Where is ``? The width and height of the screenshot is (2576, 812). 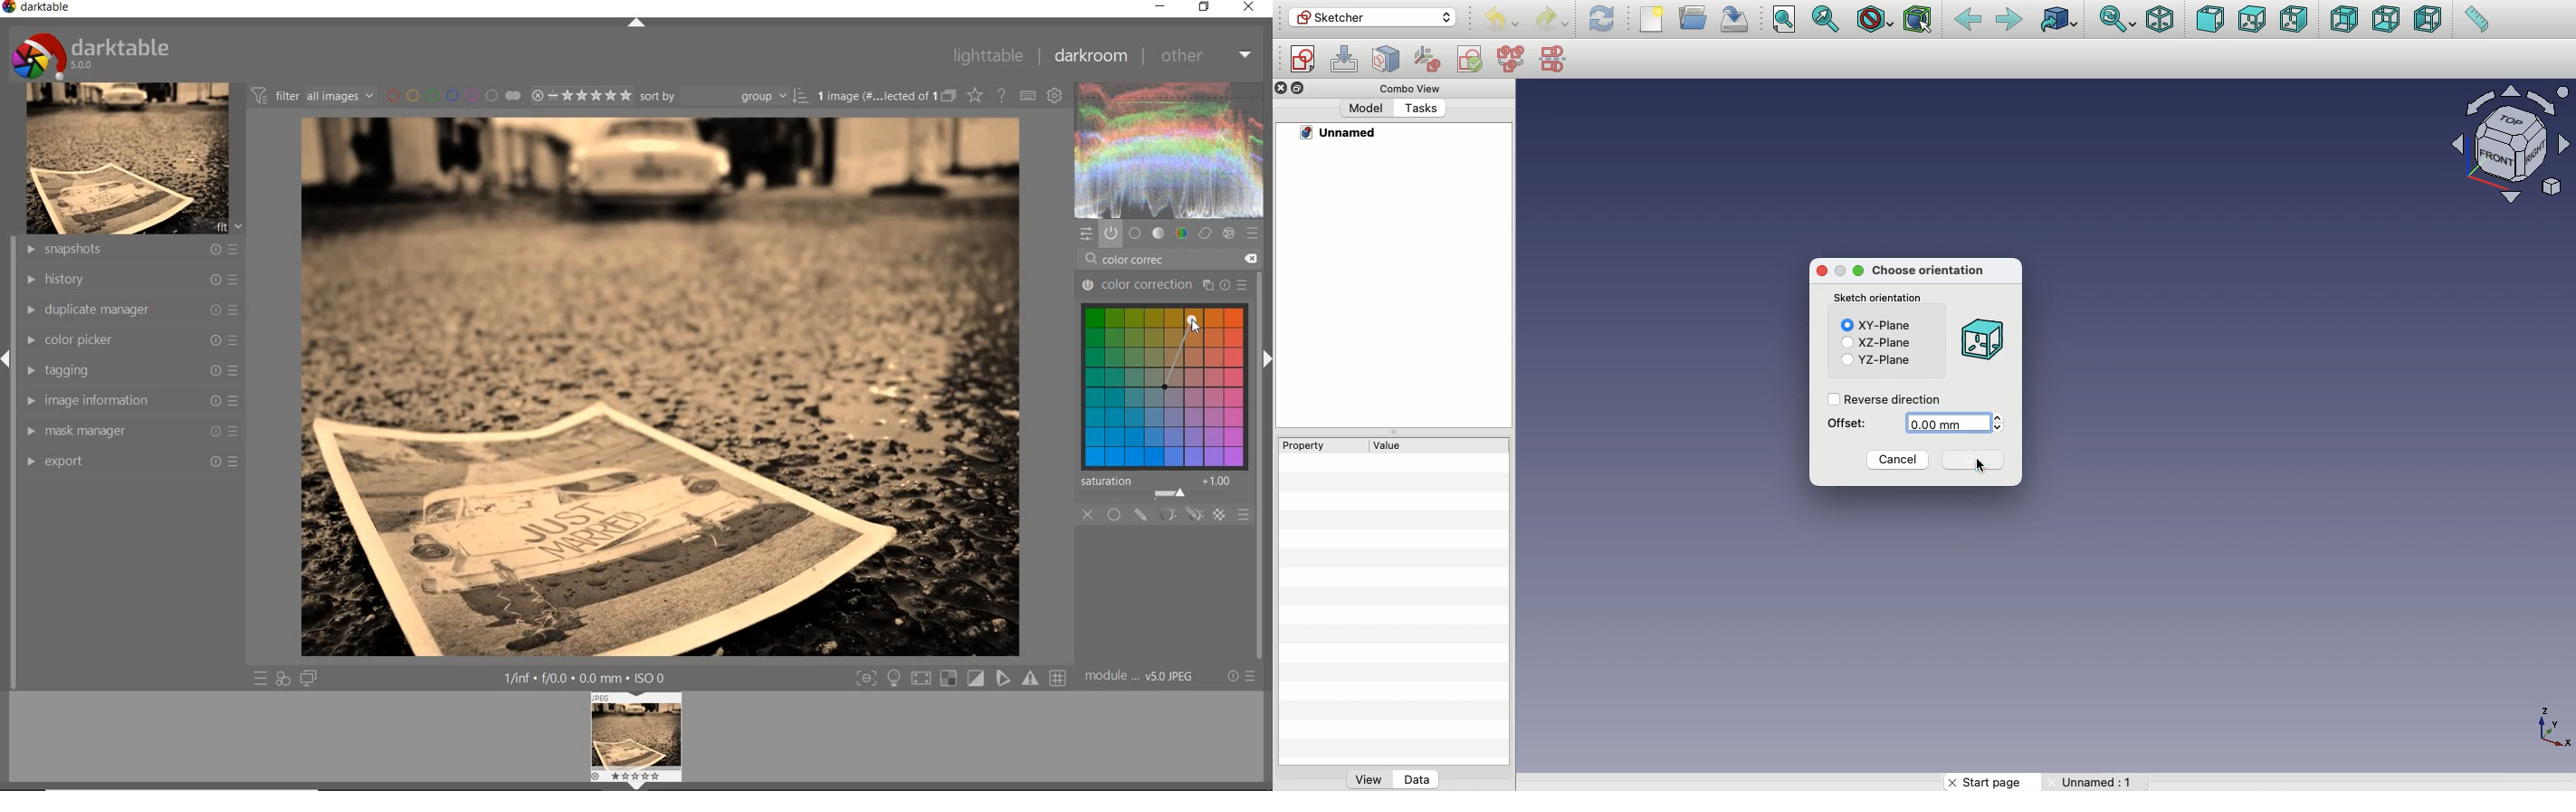  is located at coordinates (2502, 148).